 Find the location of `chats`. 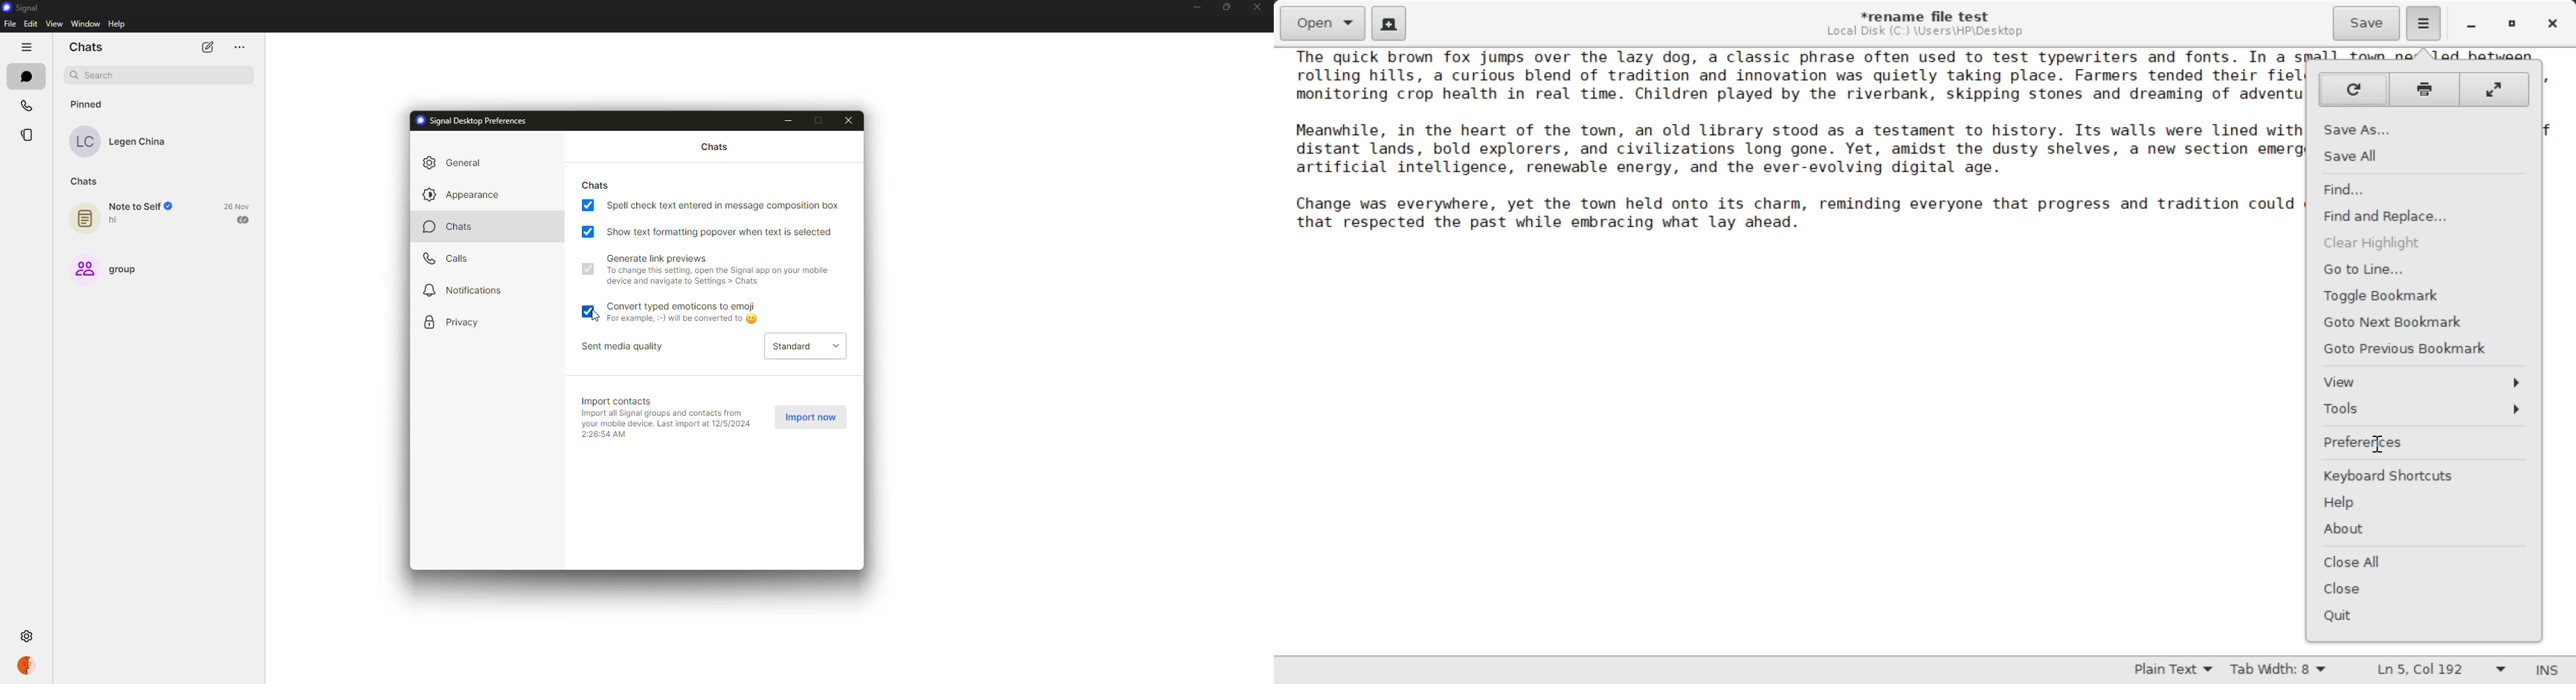

chats is located at coordinates (86, 47).